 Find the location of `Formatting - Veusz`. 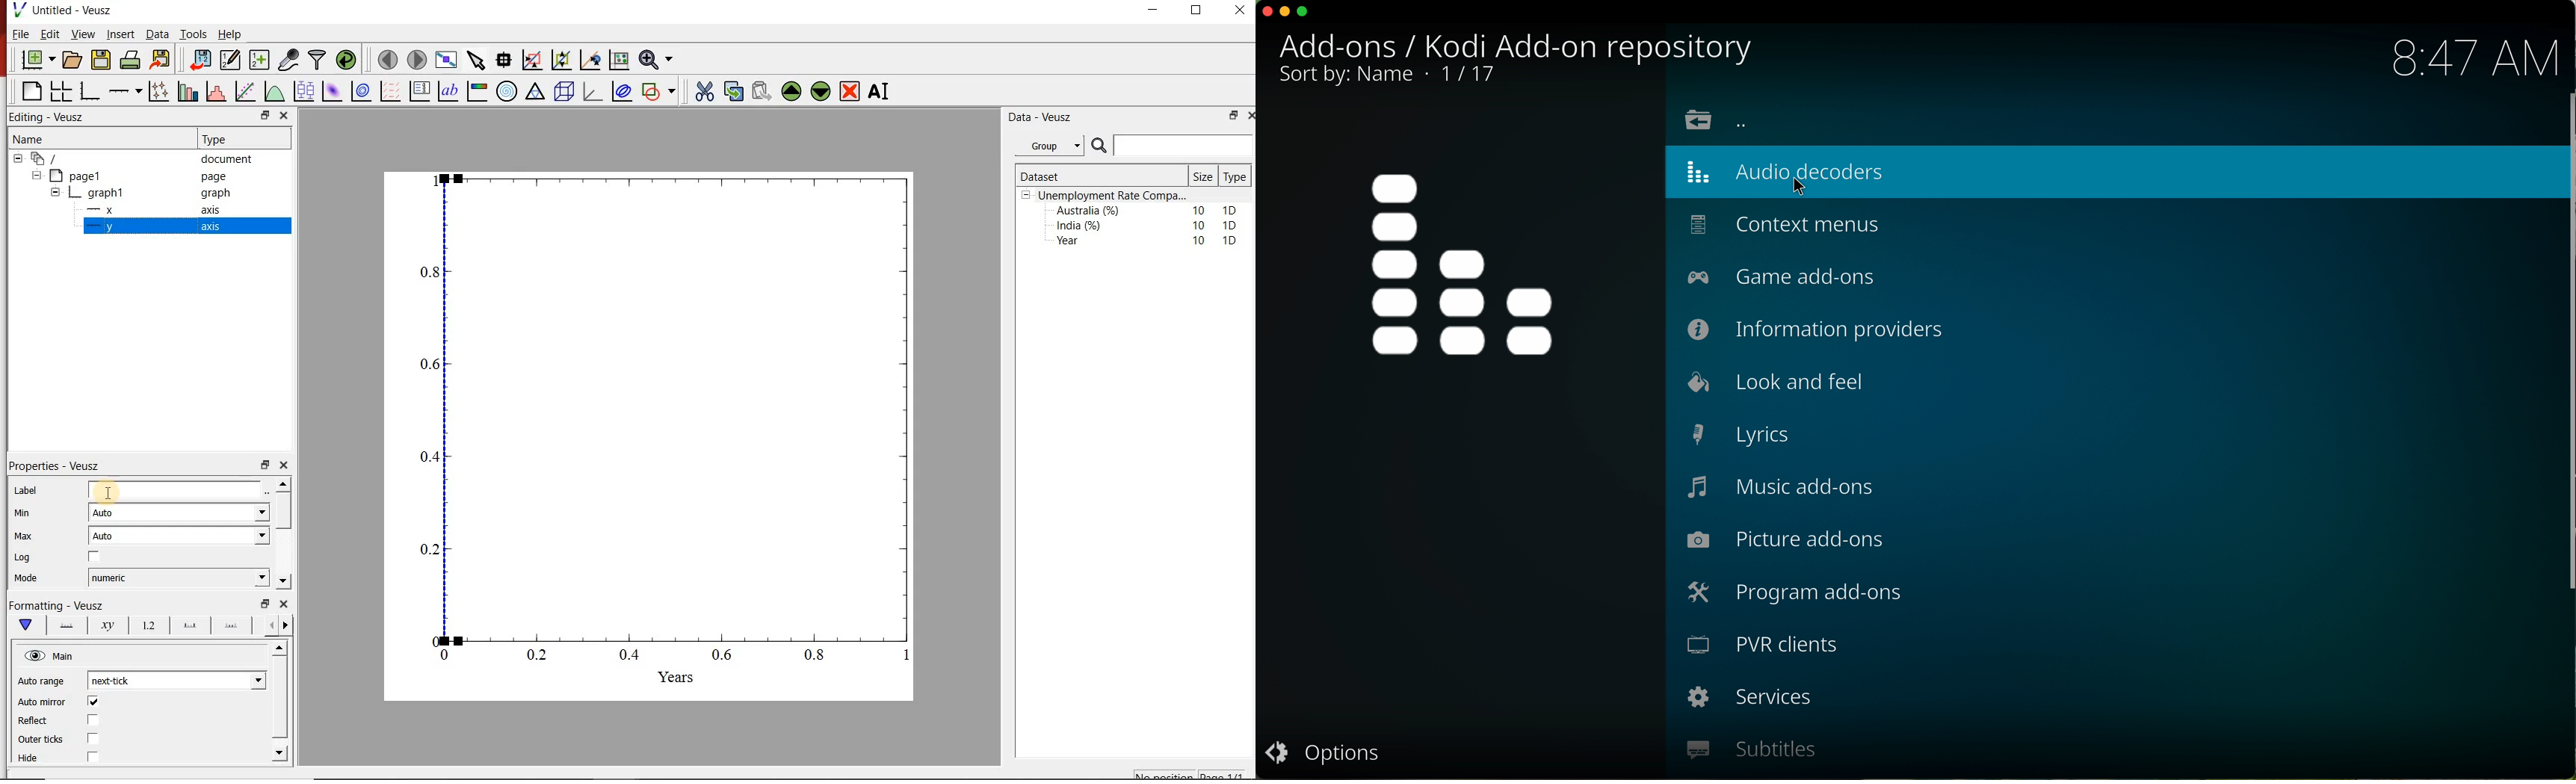

Formatting - Veusz is located at coordinates (56, 604).